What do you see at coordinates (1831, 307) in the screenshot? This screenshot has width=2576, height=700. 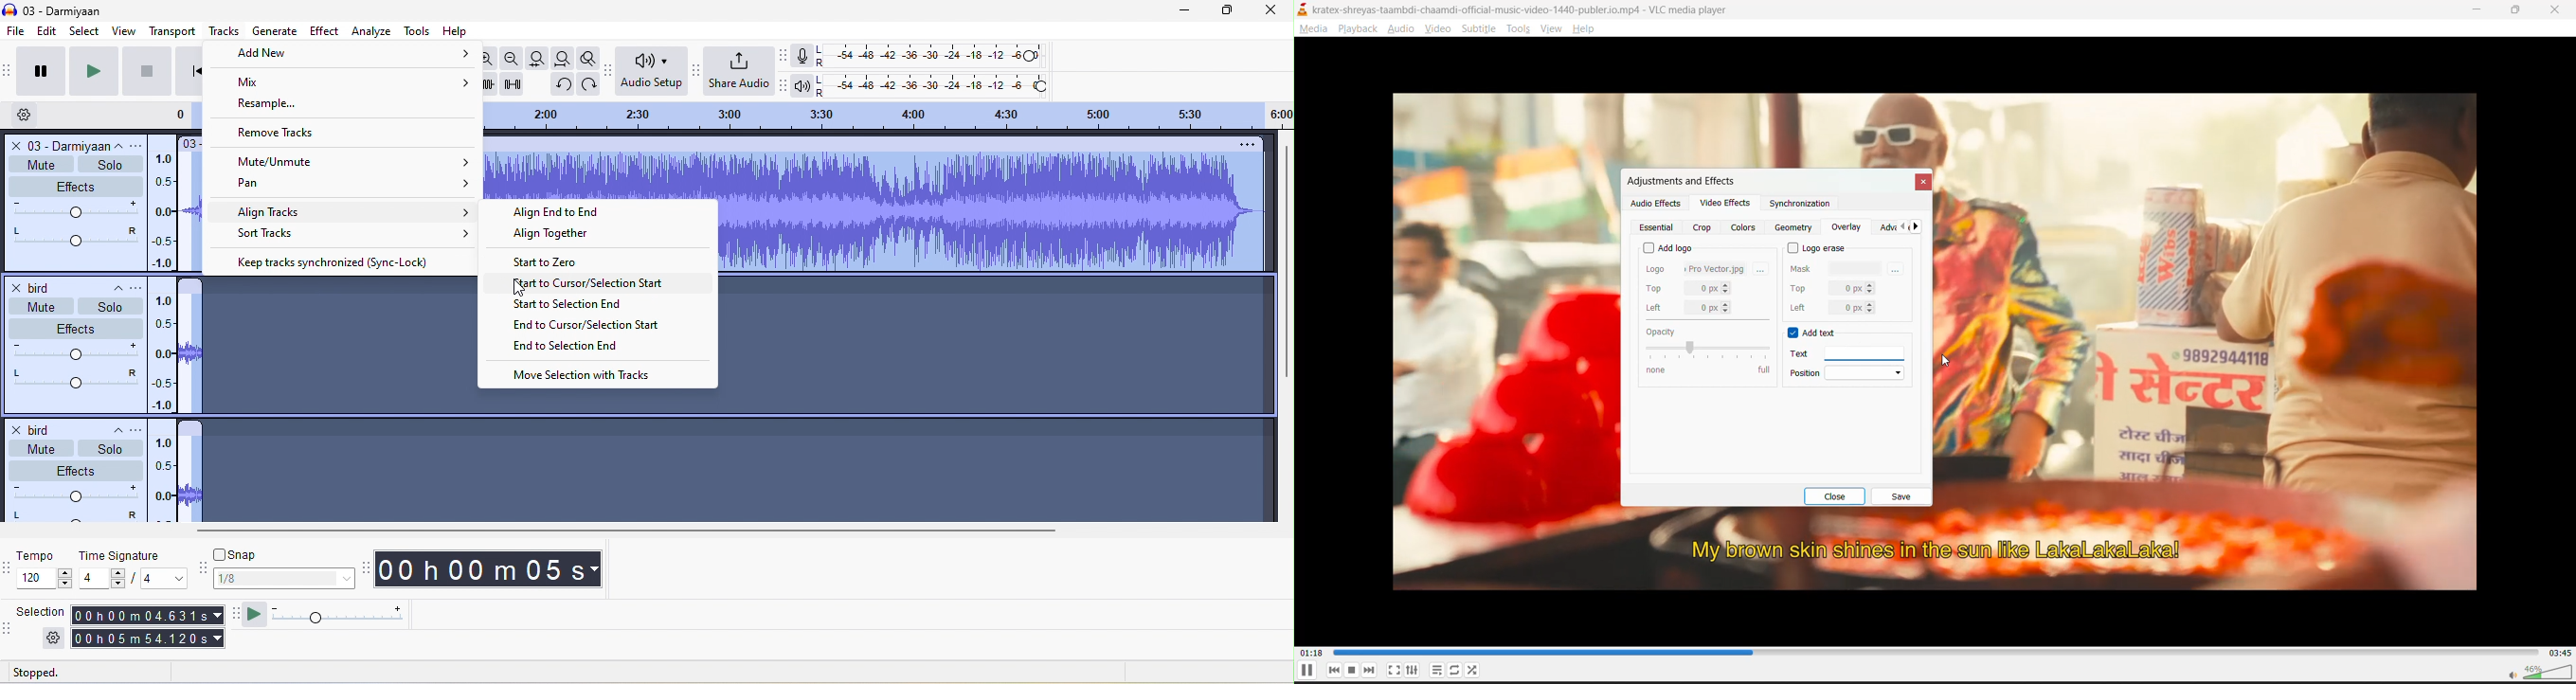 I see `left` at bounding box center [1831, 307].